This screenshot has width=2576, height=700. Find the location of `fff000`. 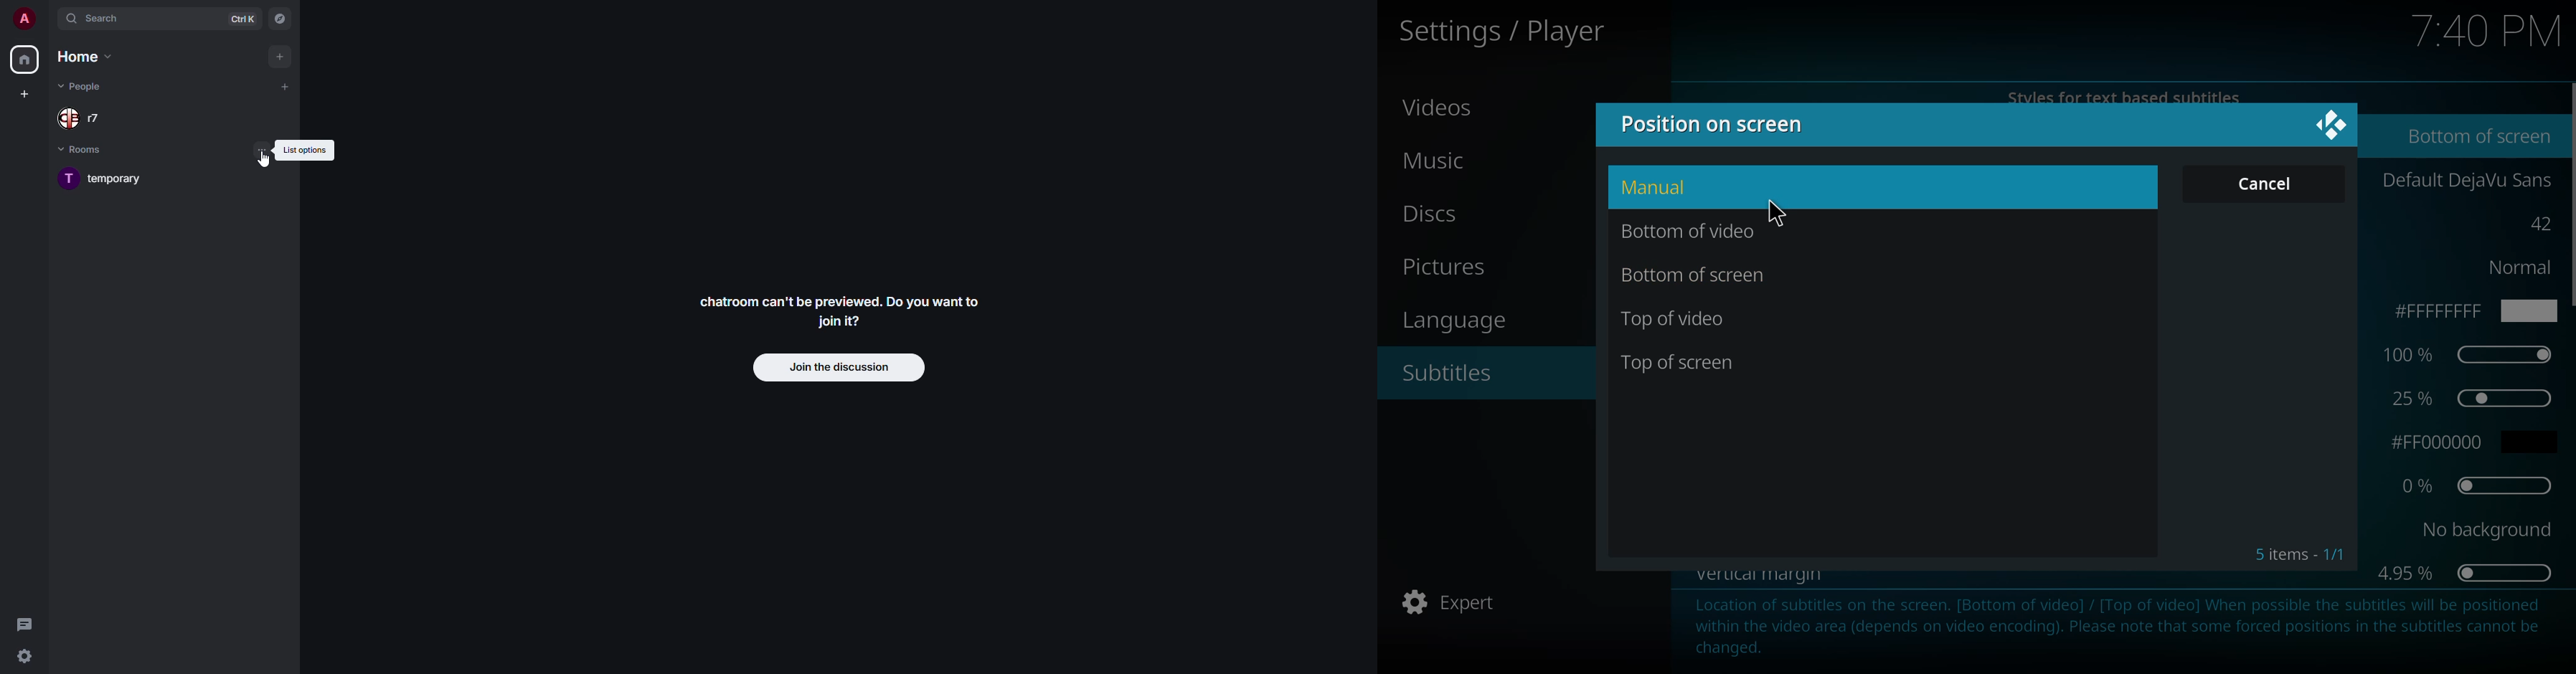

fff000 is located at coordinates (2480, 442).